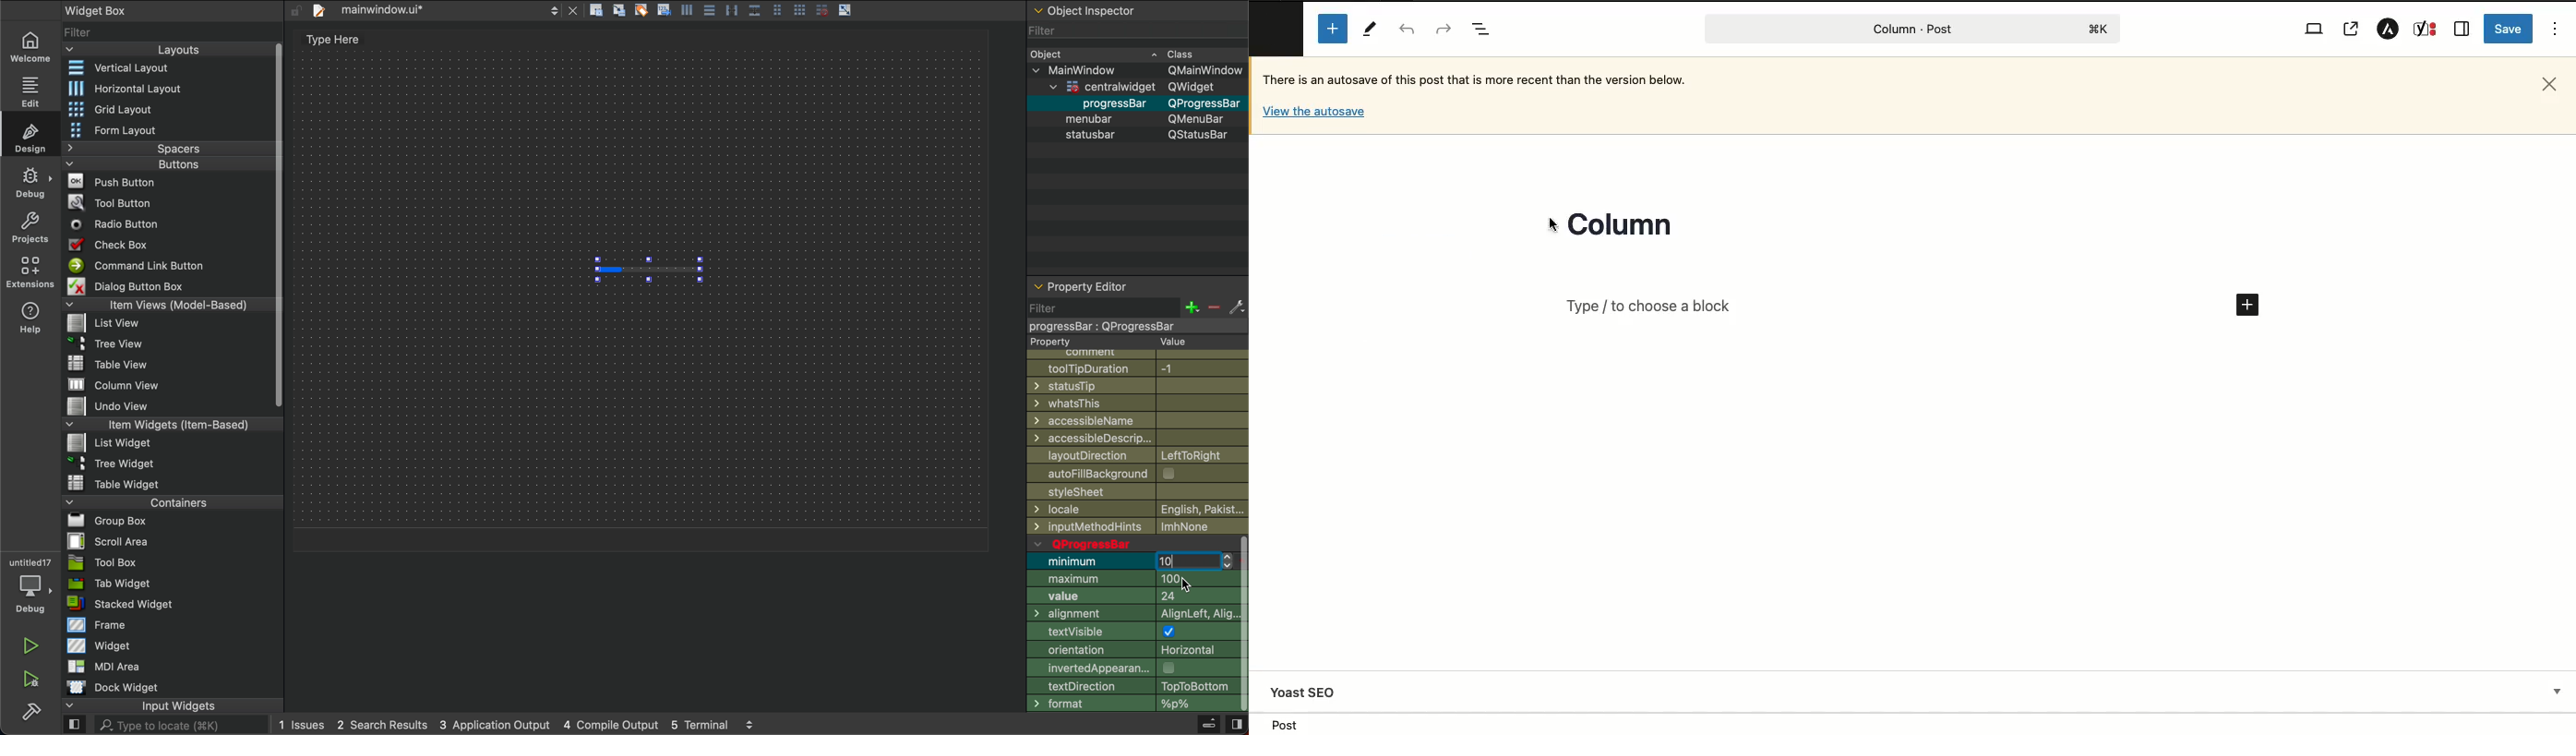 This screenshot has width=2576, height=756. I want to click on Item Widgets, so click(156, 424).